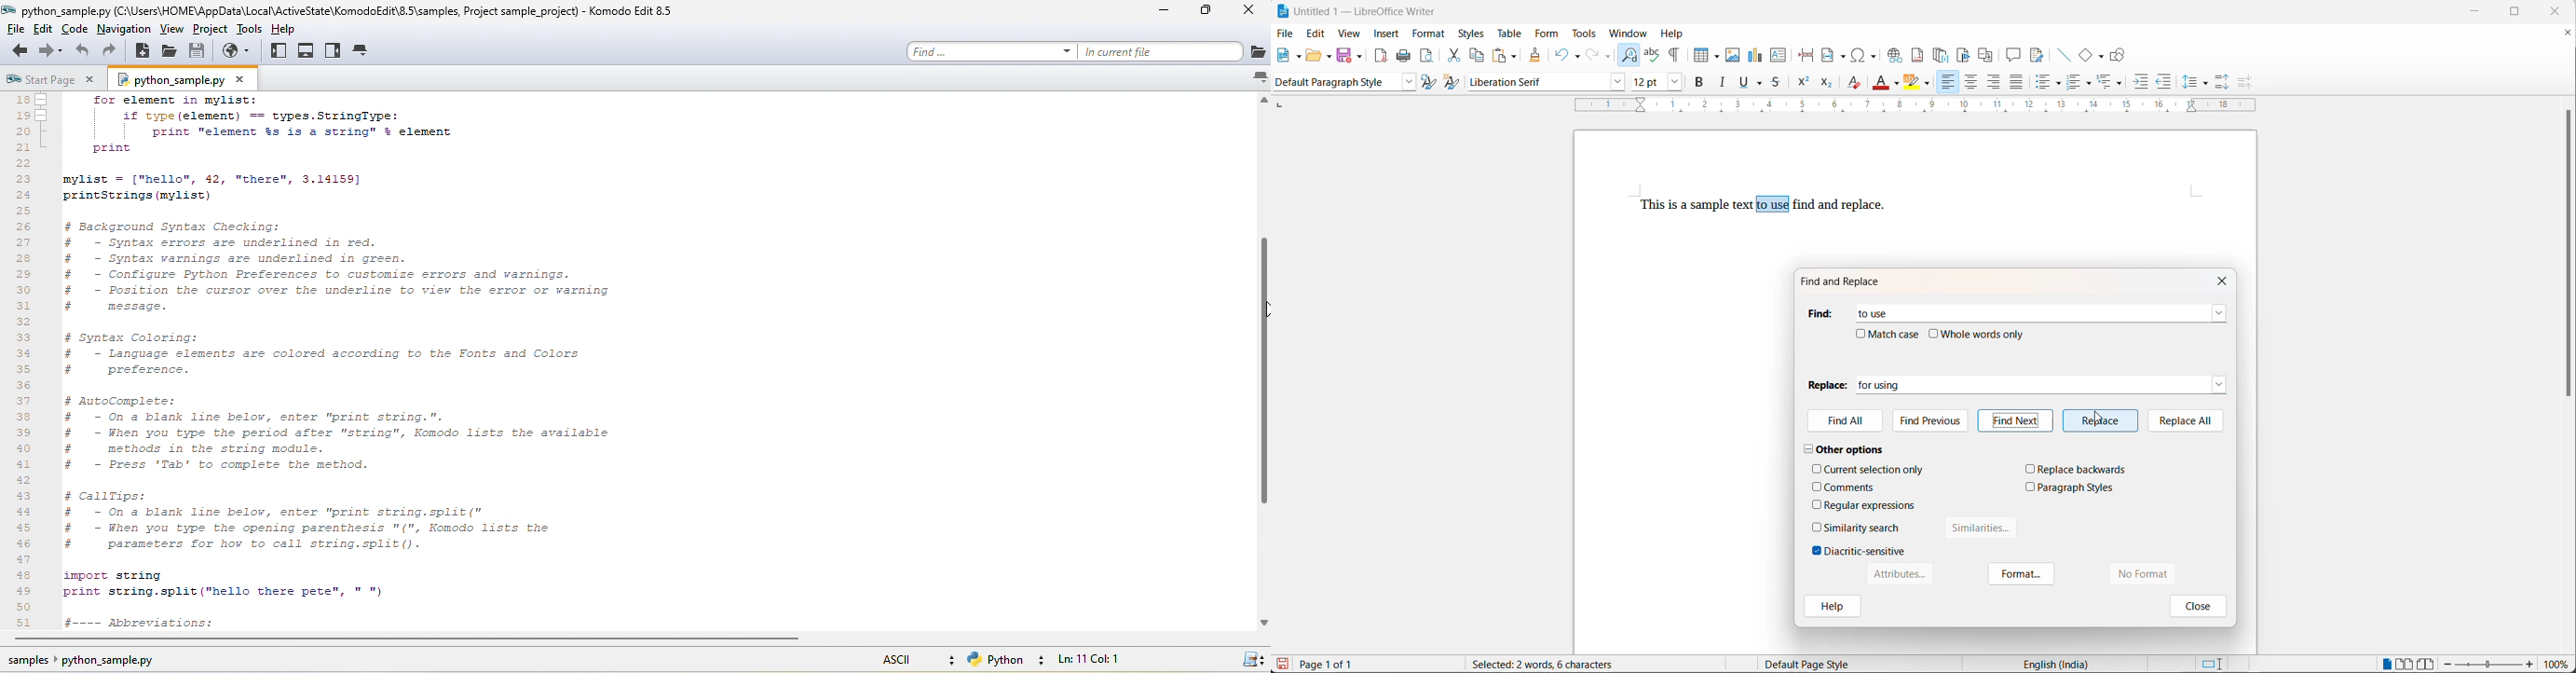  I want to click on insert footnote, so click(1919, 55).